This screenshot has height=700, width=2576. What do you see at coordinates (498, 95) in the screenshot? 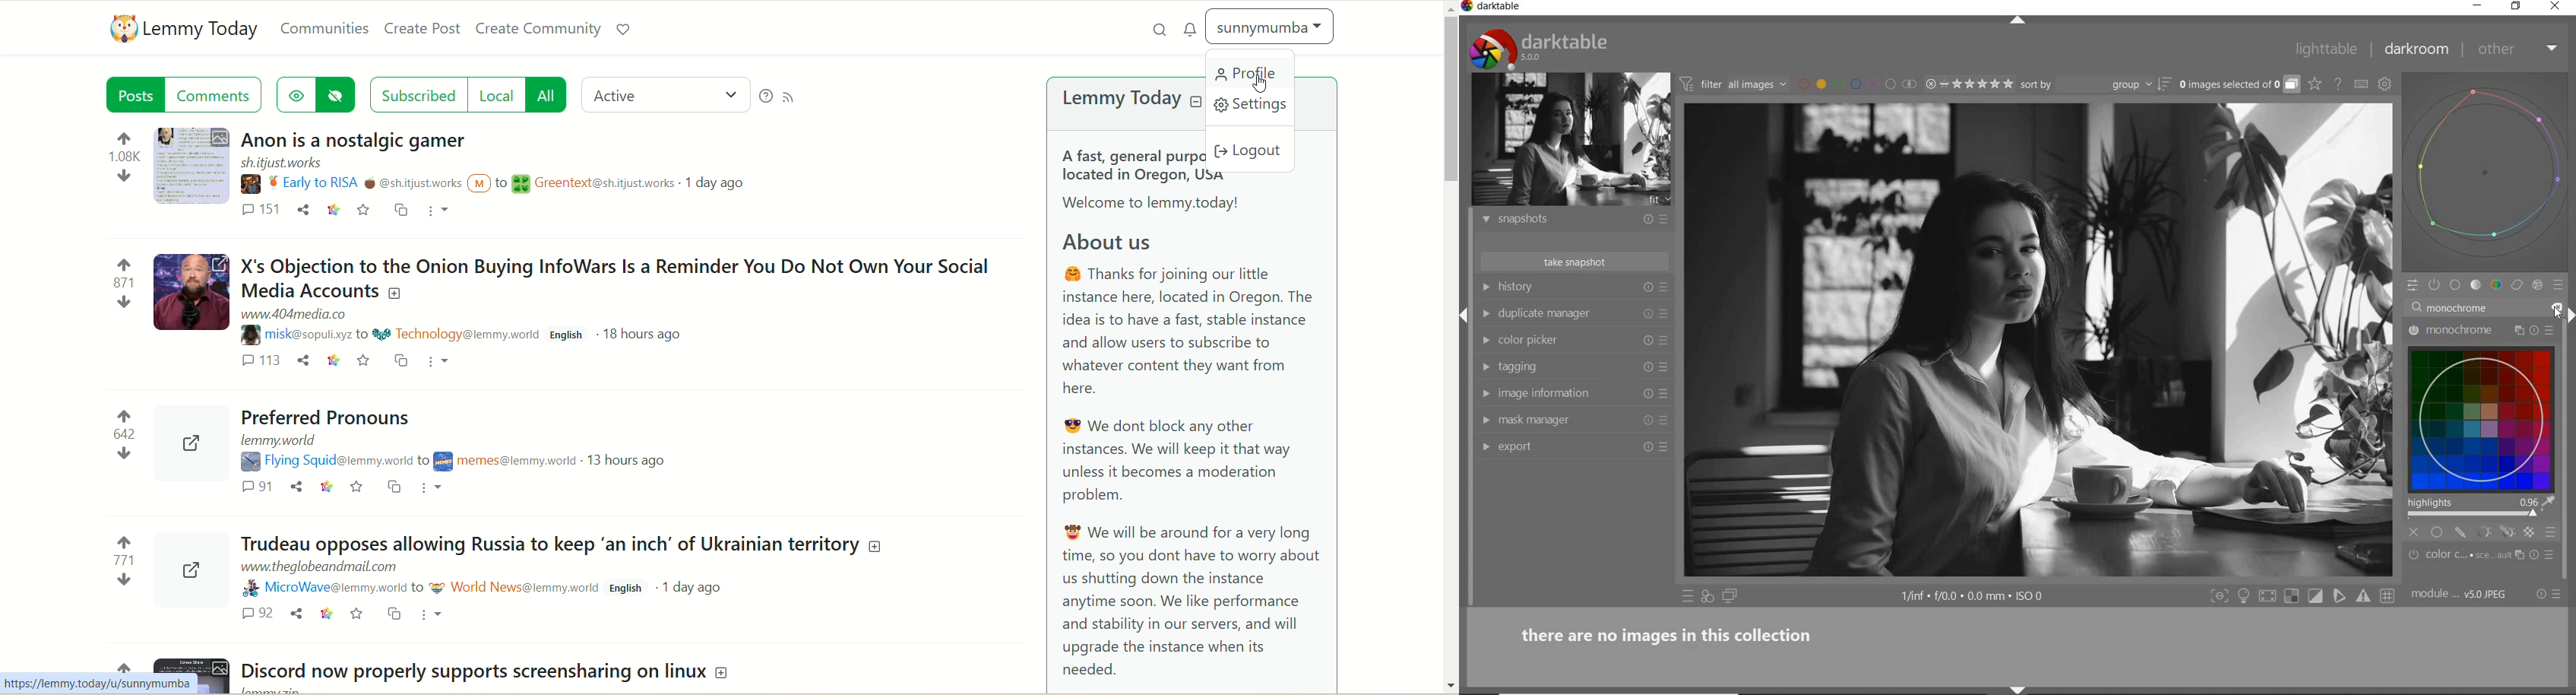
I see `local` at bounding box center [498, 95].